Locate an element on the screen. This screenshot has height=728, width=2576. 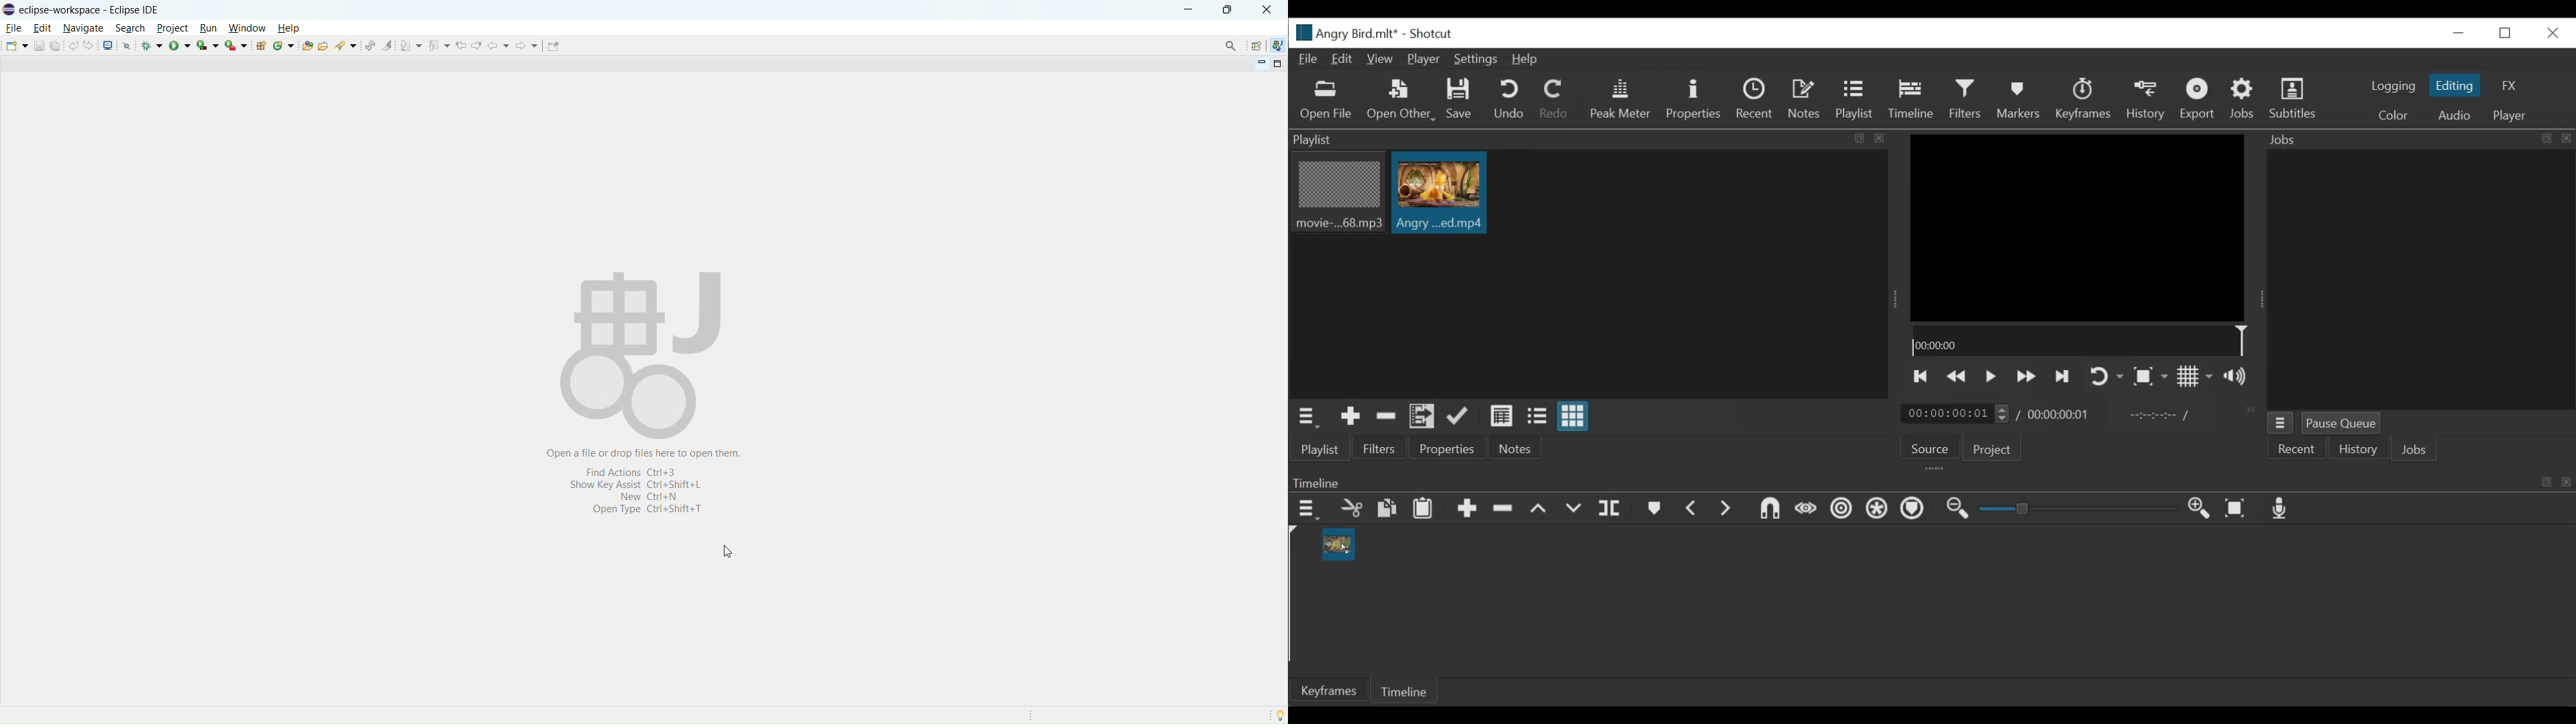
Current Duration is located at coordinates (1955, 413).